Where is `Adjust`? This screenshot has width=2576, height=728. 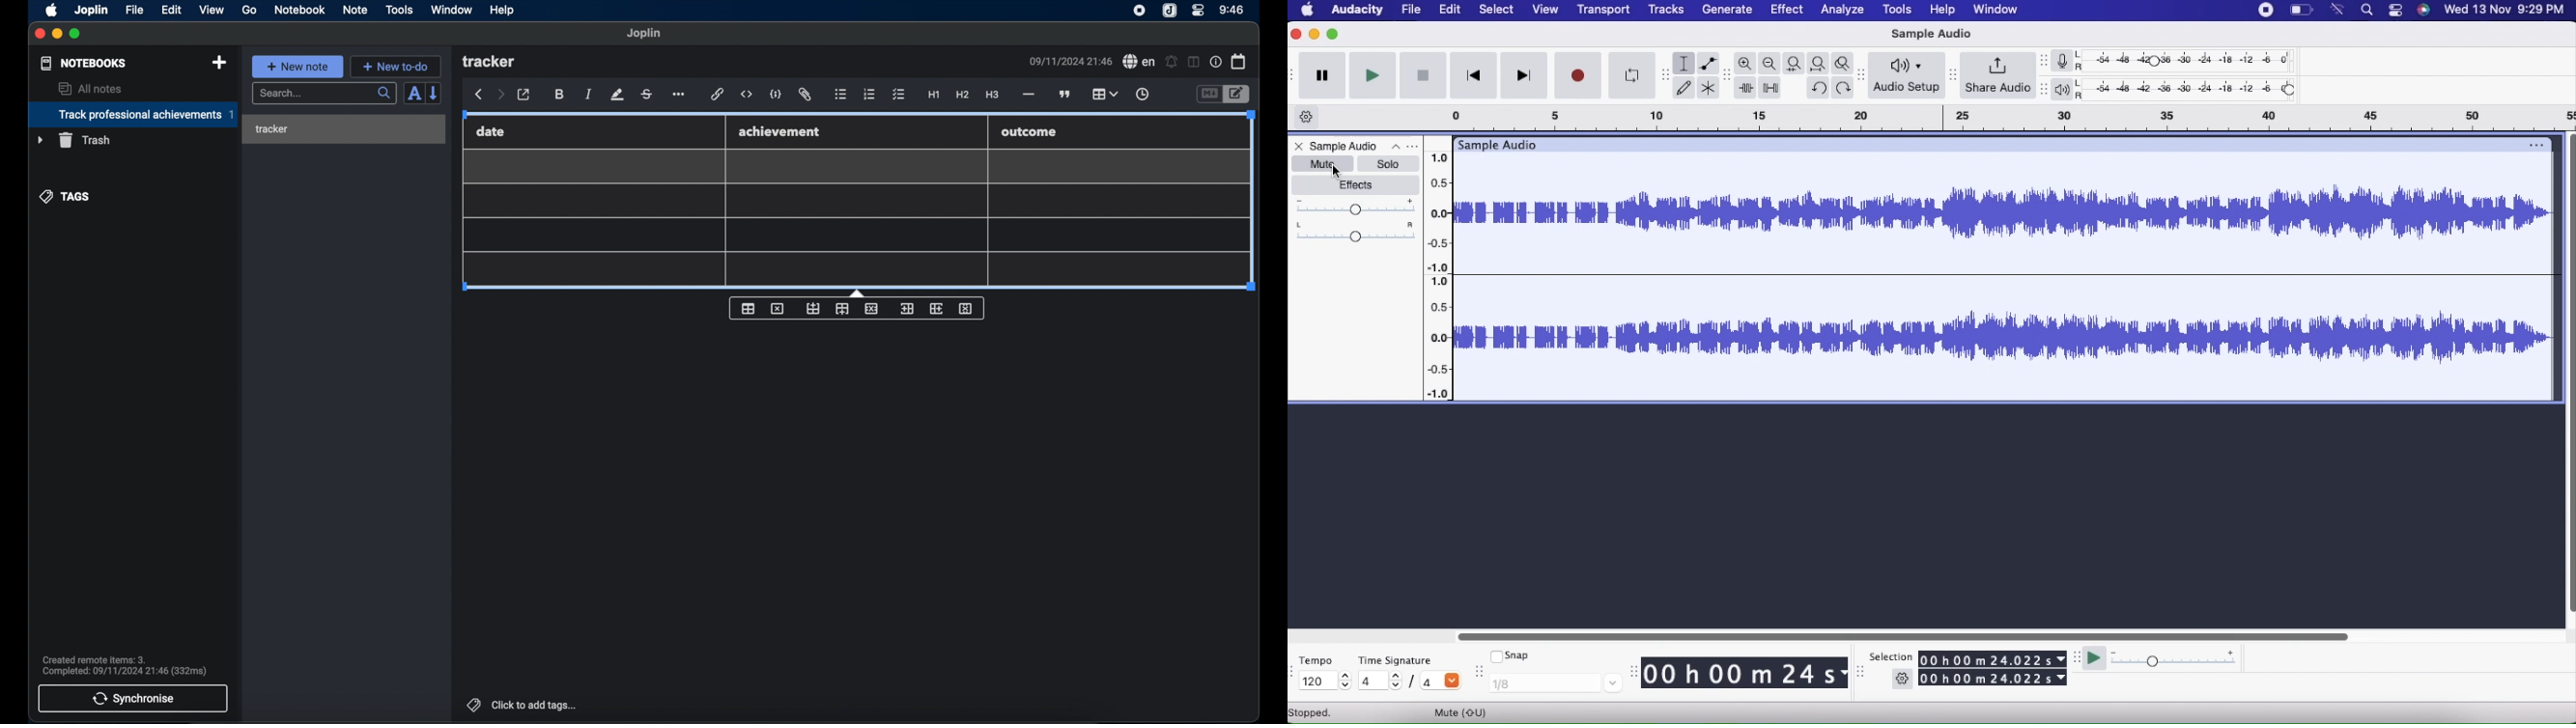
Adjust is located at coordinates (2044, 61).